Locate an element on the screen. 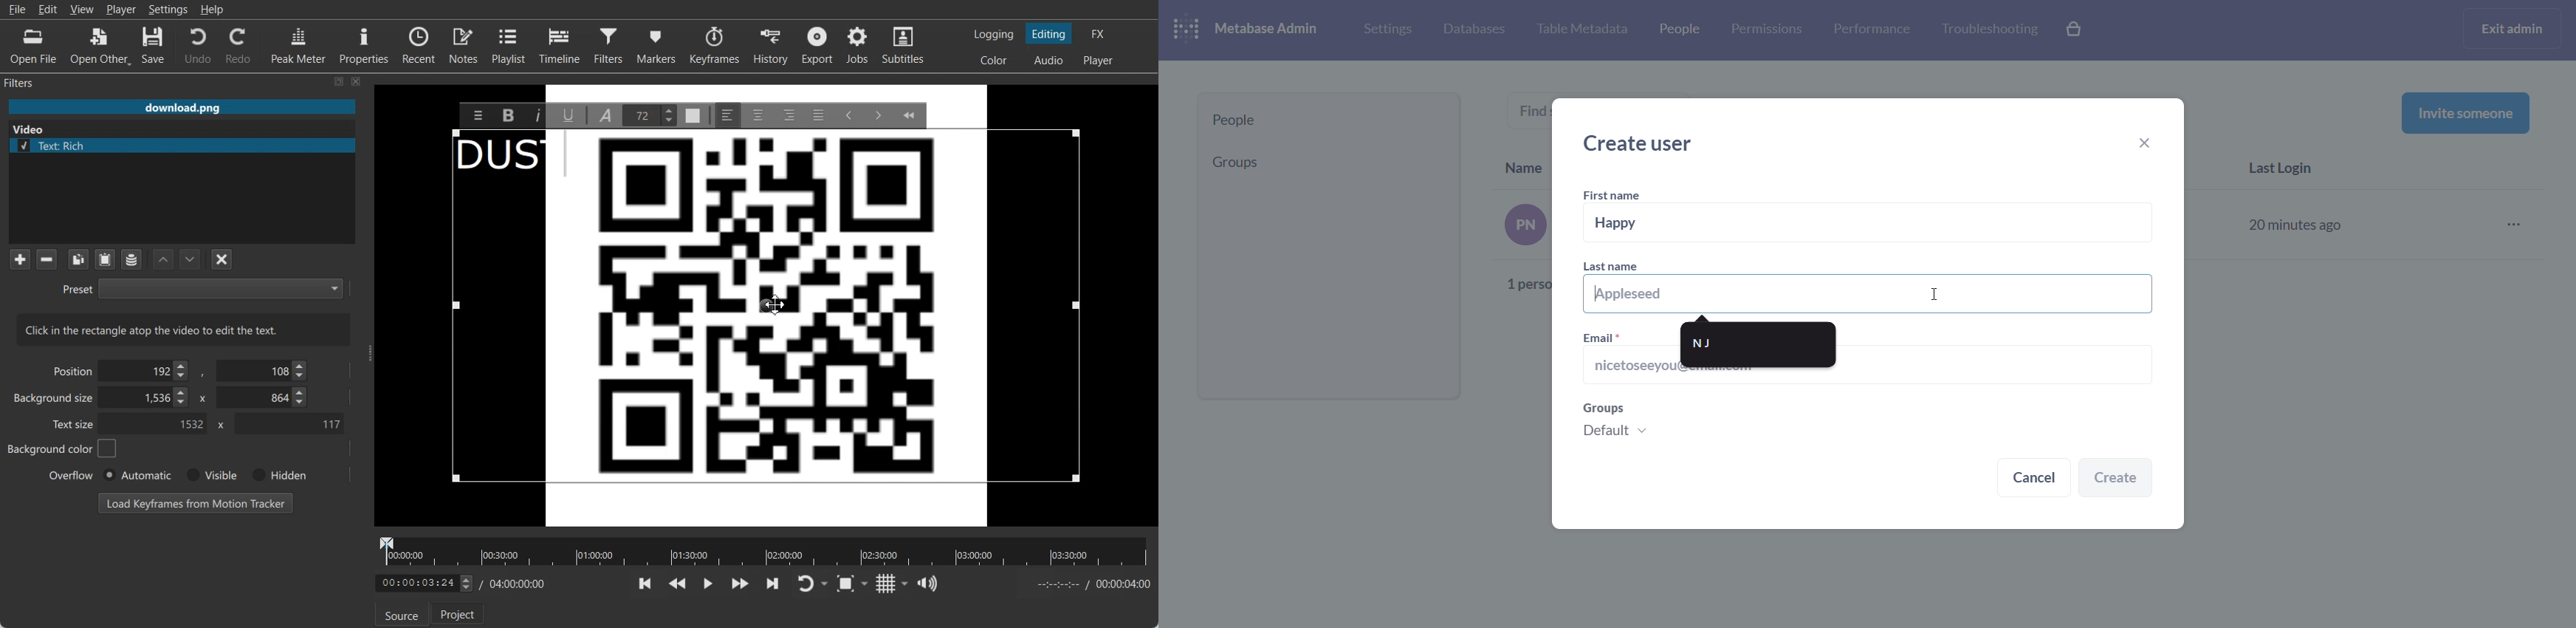  Text Color is located at coordinates (692, 115).